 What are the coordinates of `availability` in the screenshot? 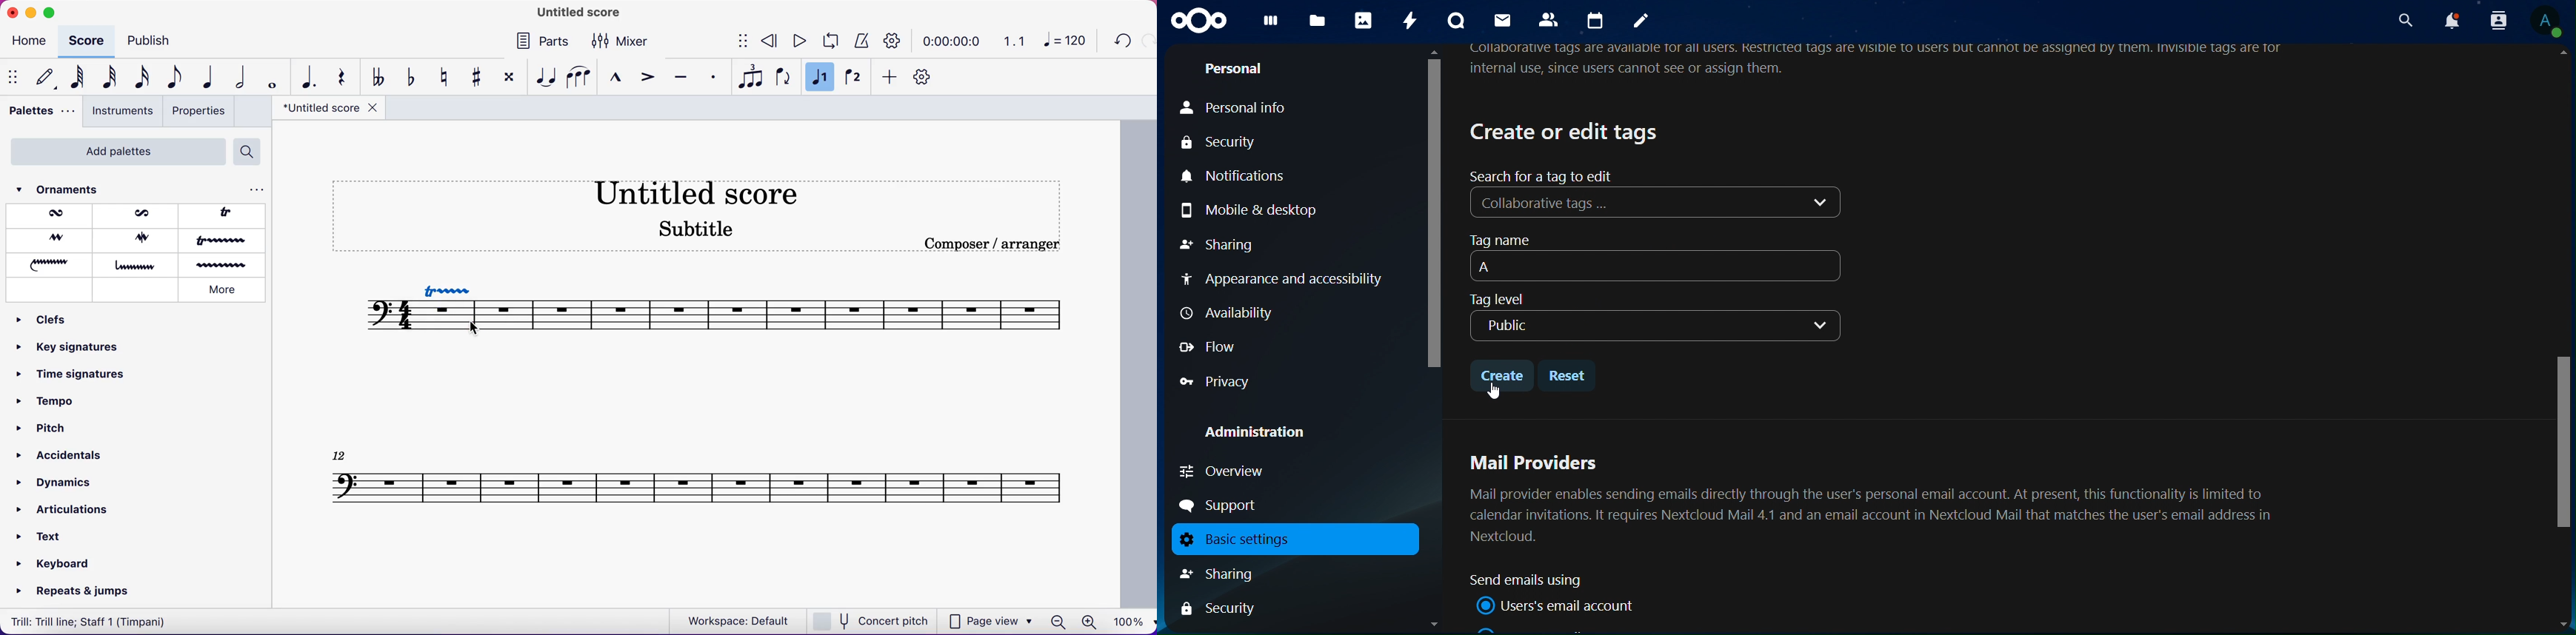 It's located at (1232, 313).